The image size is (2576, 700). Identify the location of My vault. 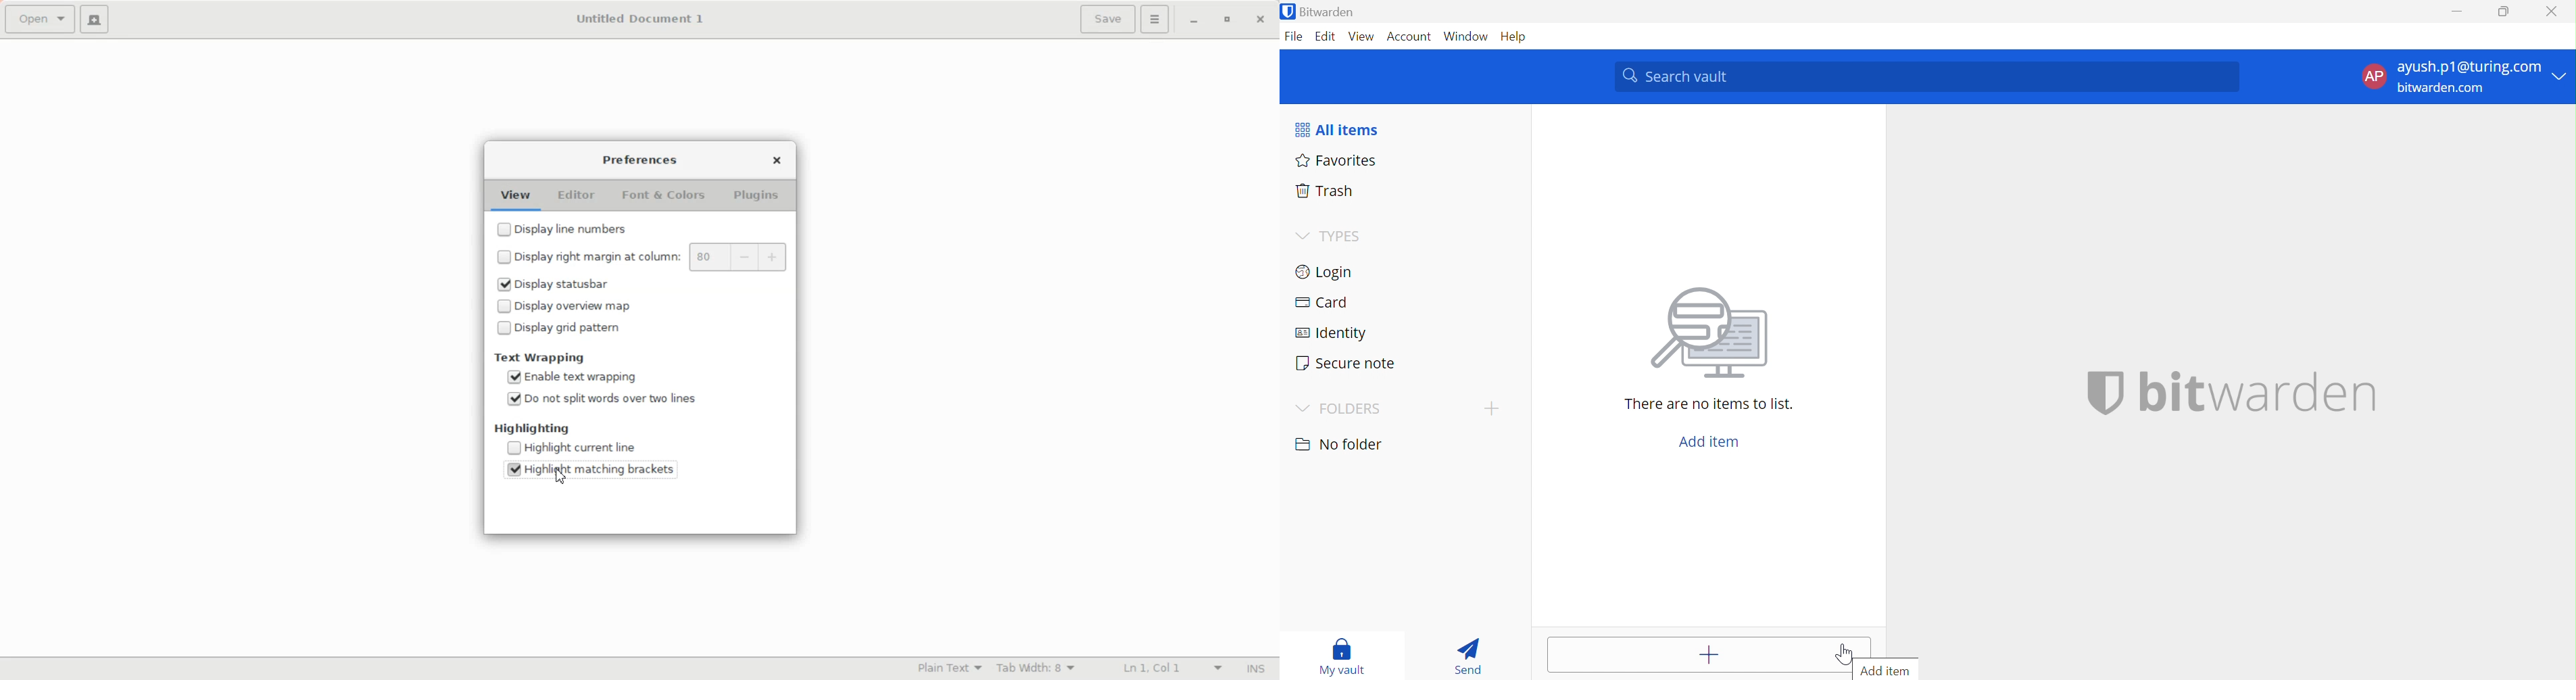
(1346, 657).